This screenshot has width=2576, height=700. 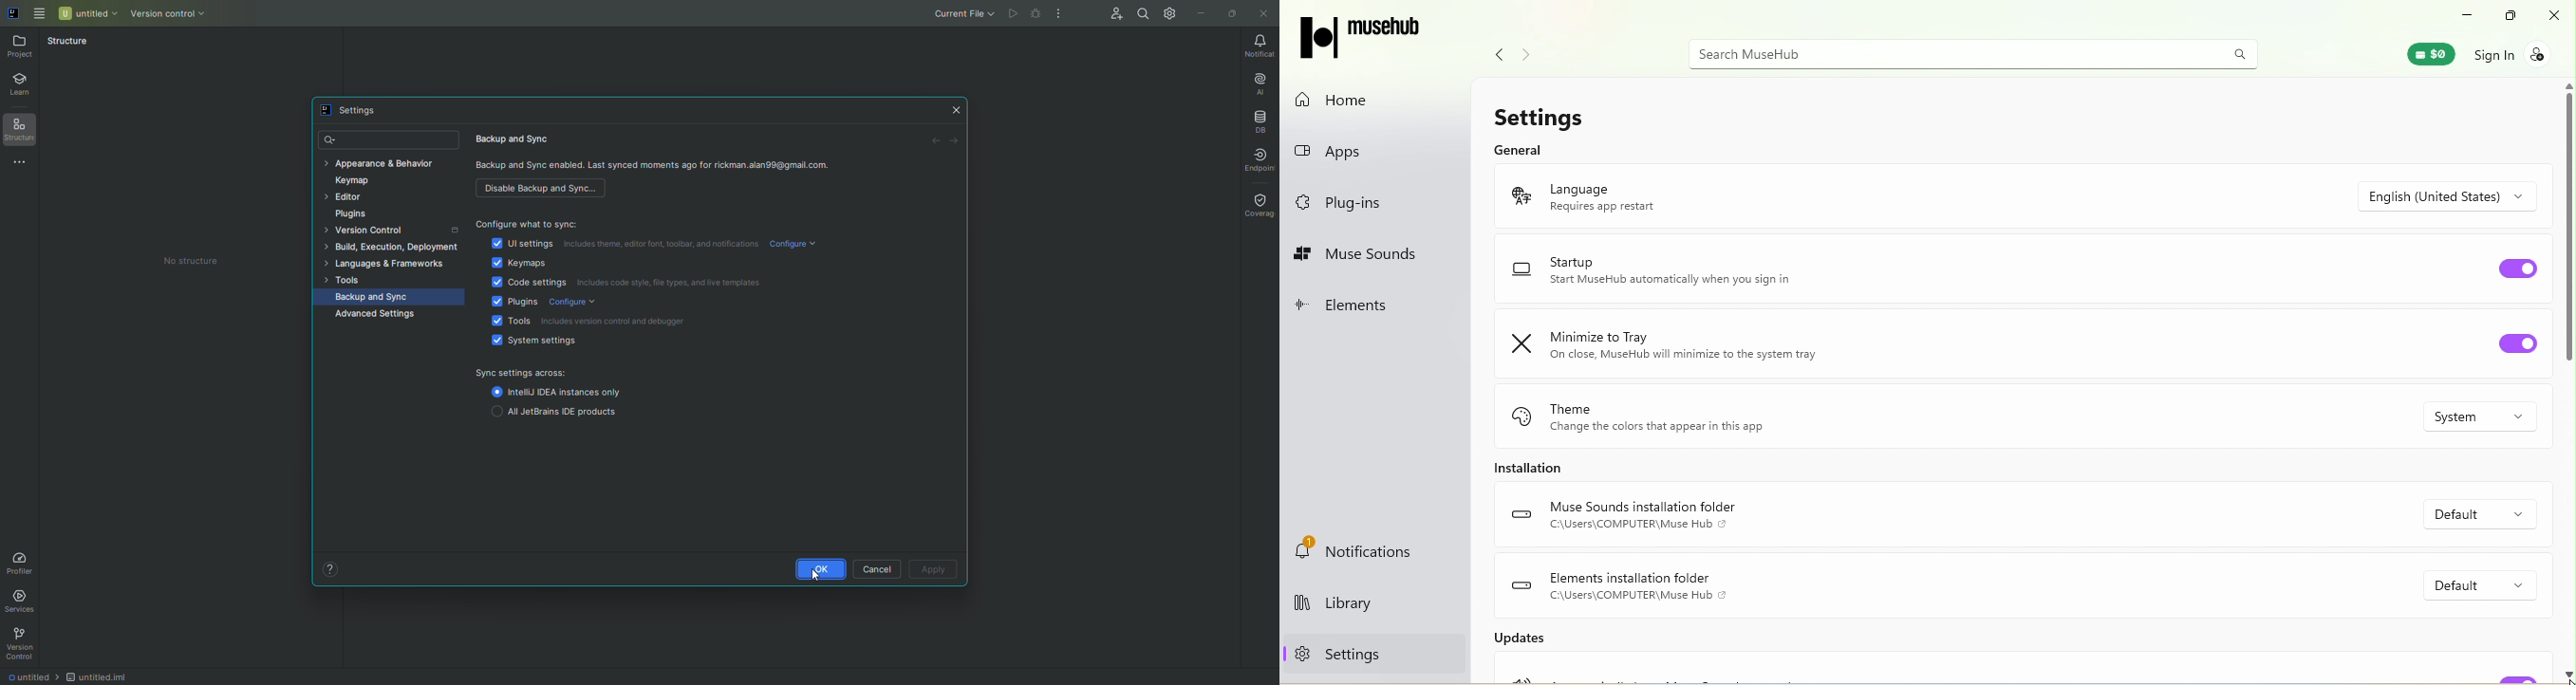 I want to click on Icon, so click(x=1518, y=343).